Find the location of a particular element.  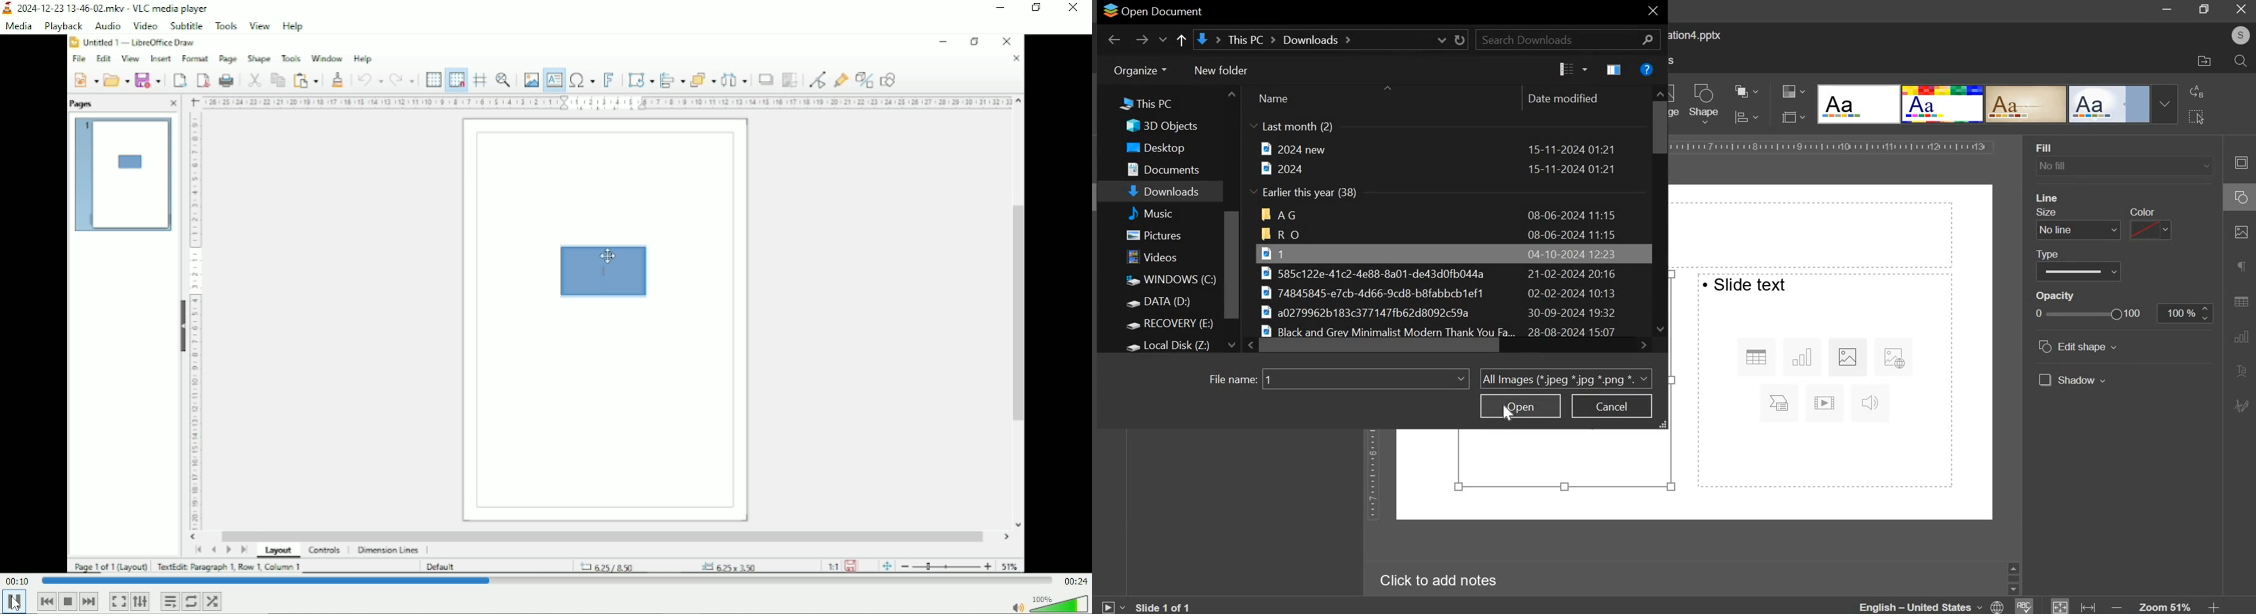

Audio is located at coordinates (107, 25).